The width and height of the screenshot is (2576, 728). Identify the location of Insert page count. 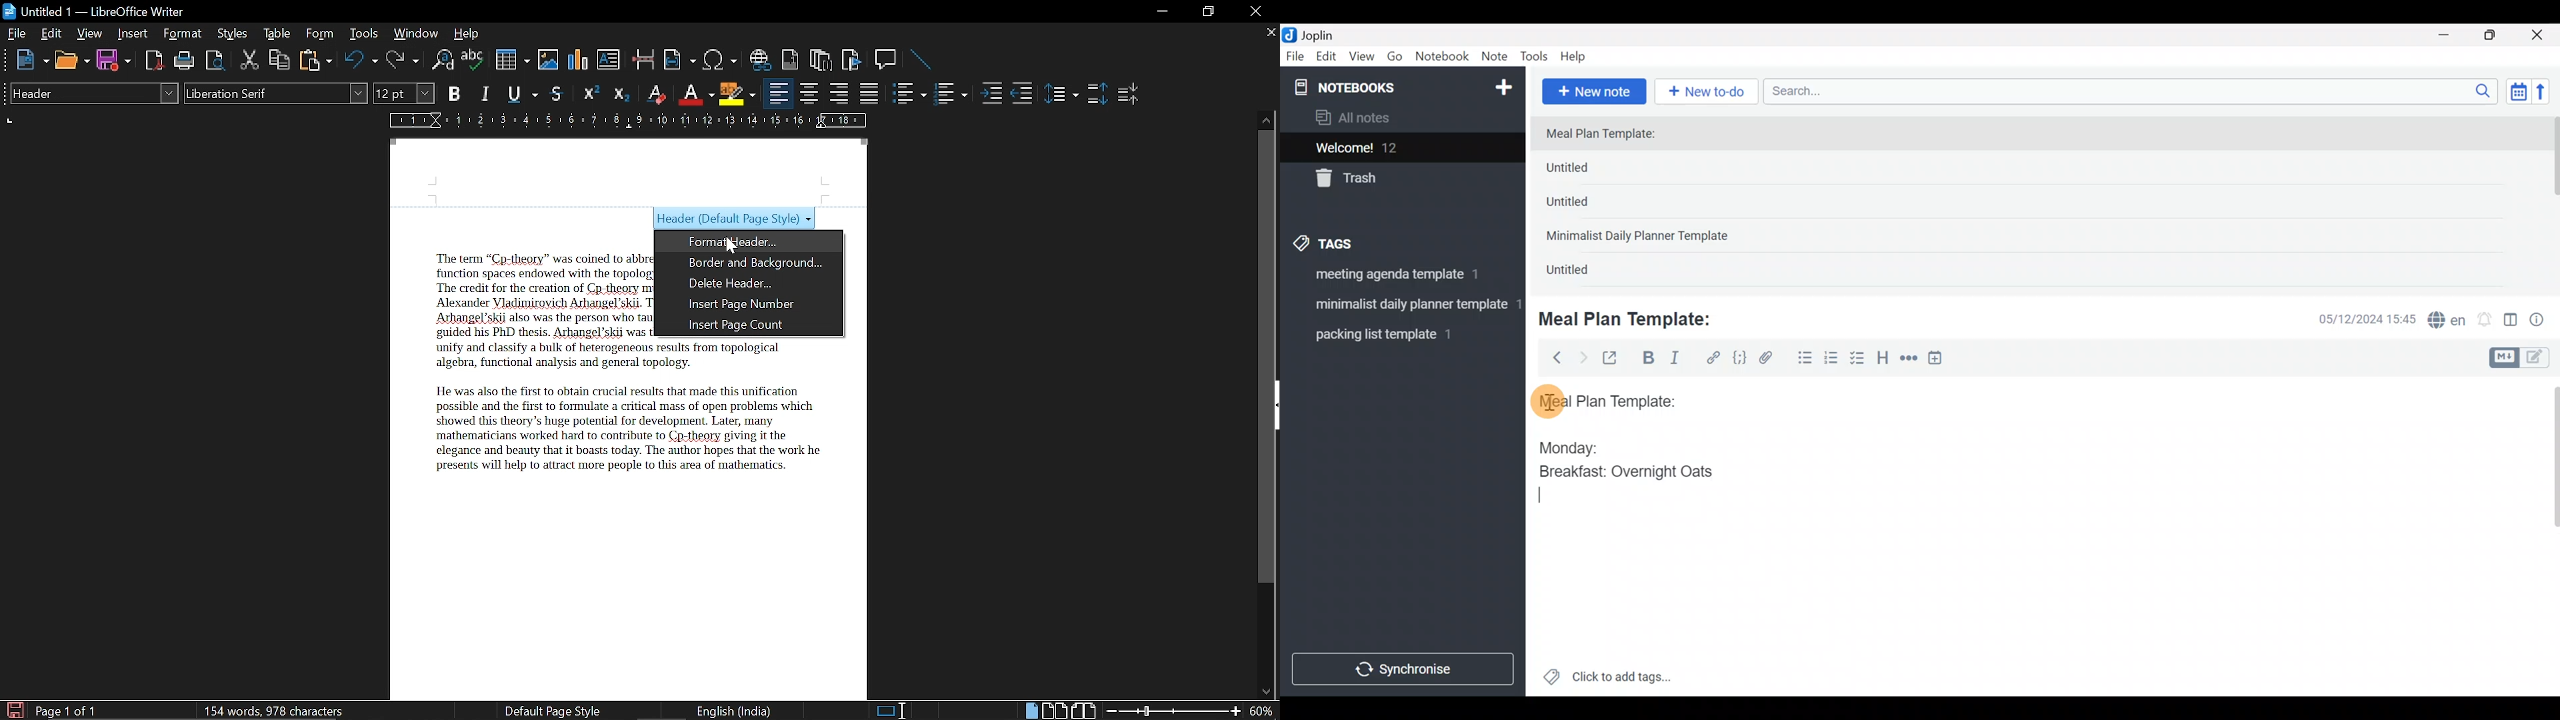
(756, 326).